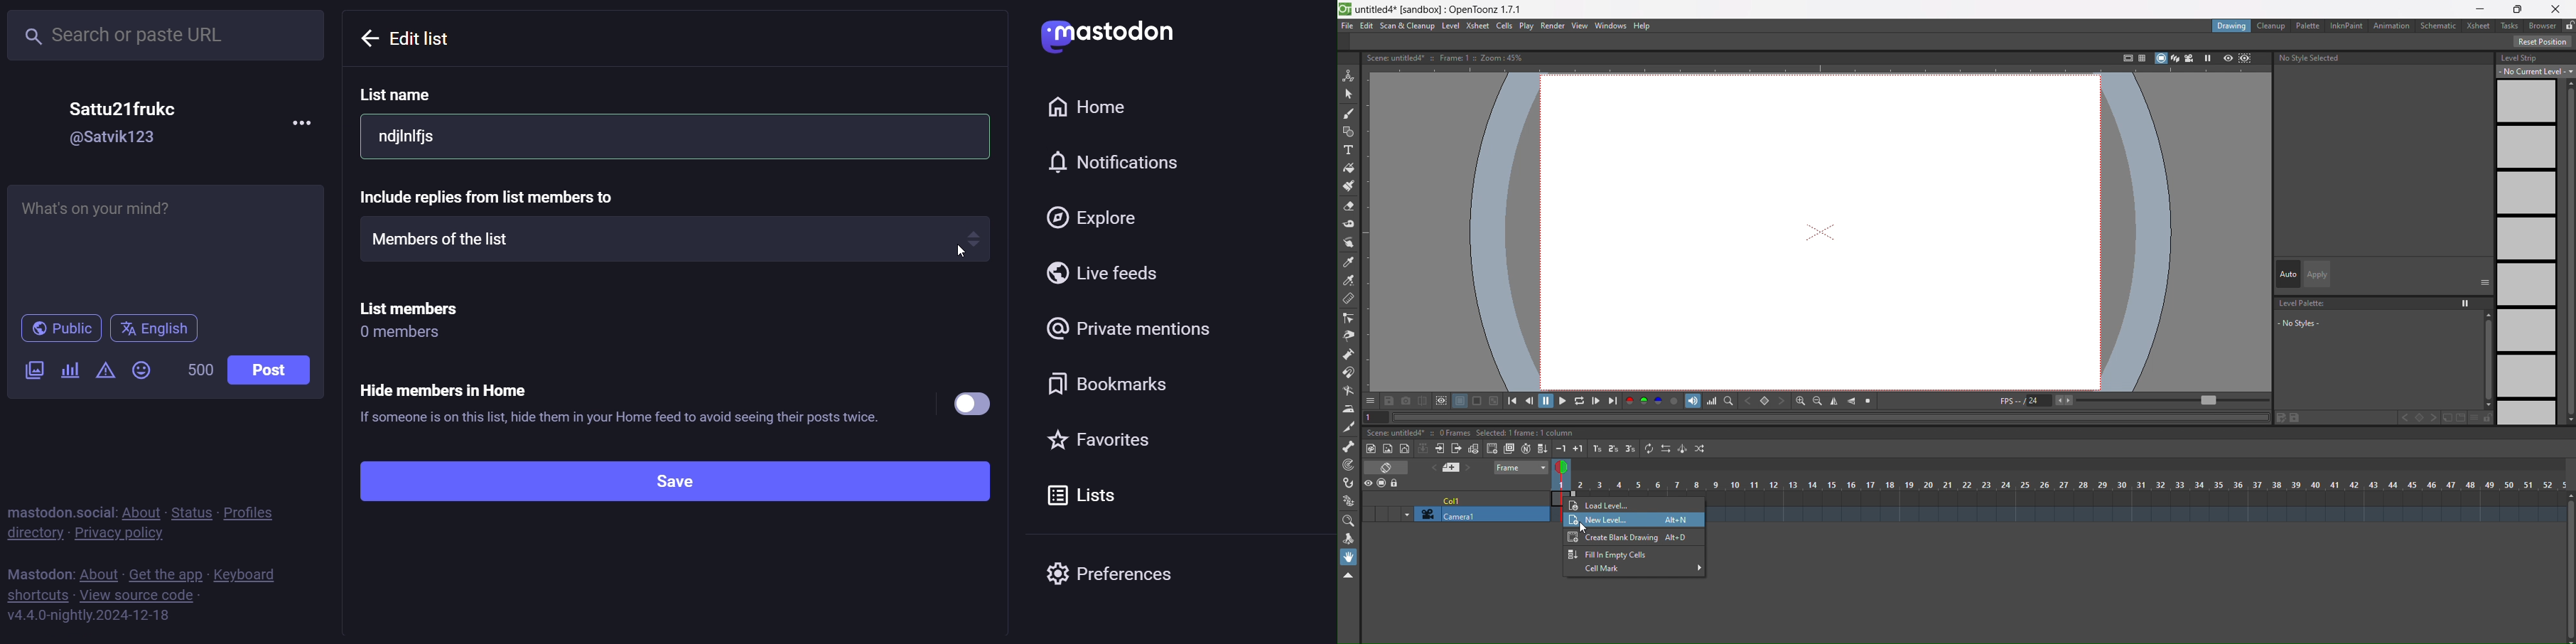 The image size is (2576, 644). Describe the element at coordinates (200, 370) in the screenshot. I see `500` at that location.